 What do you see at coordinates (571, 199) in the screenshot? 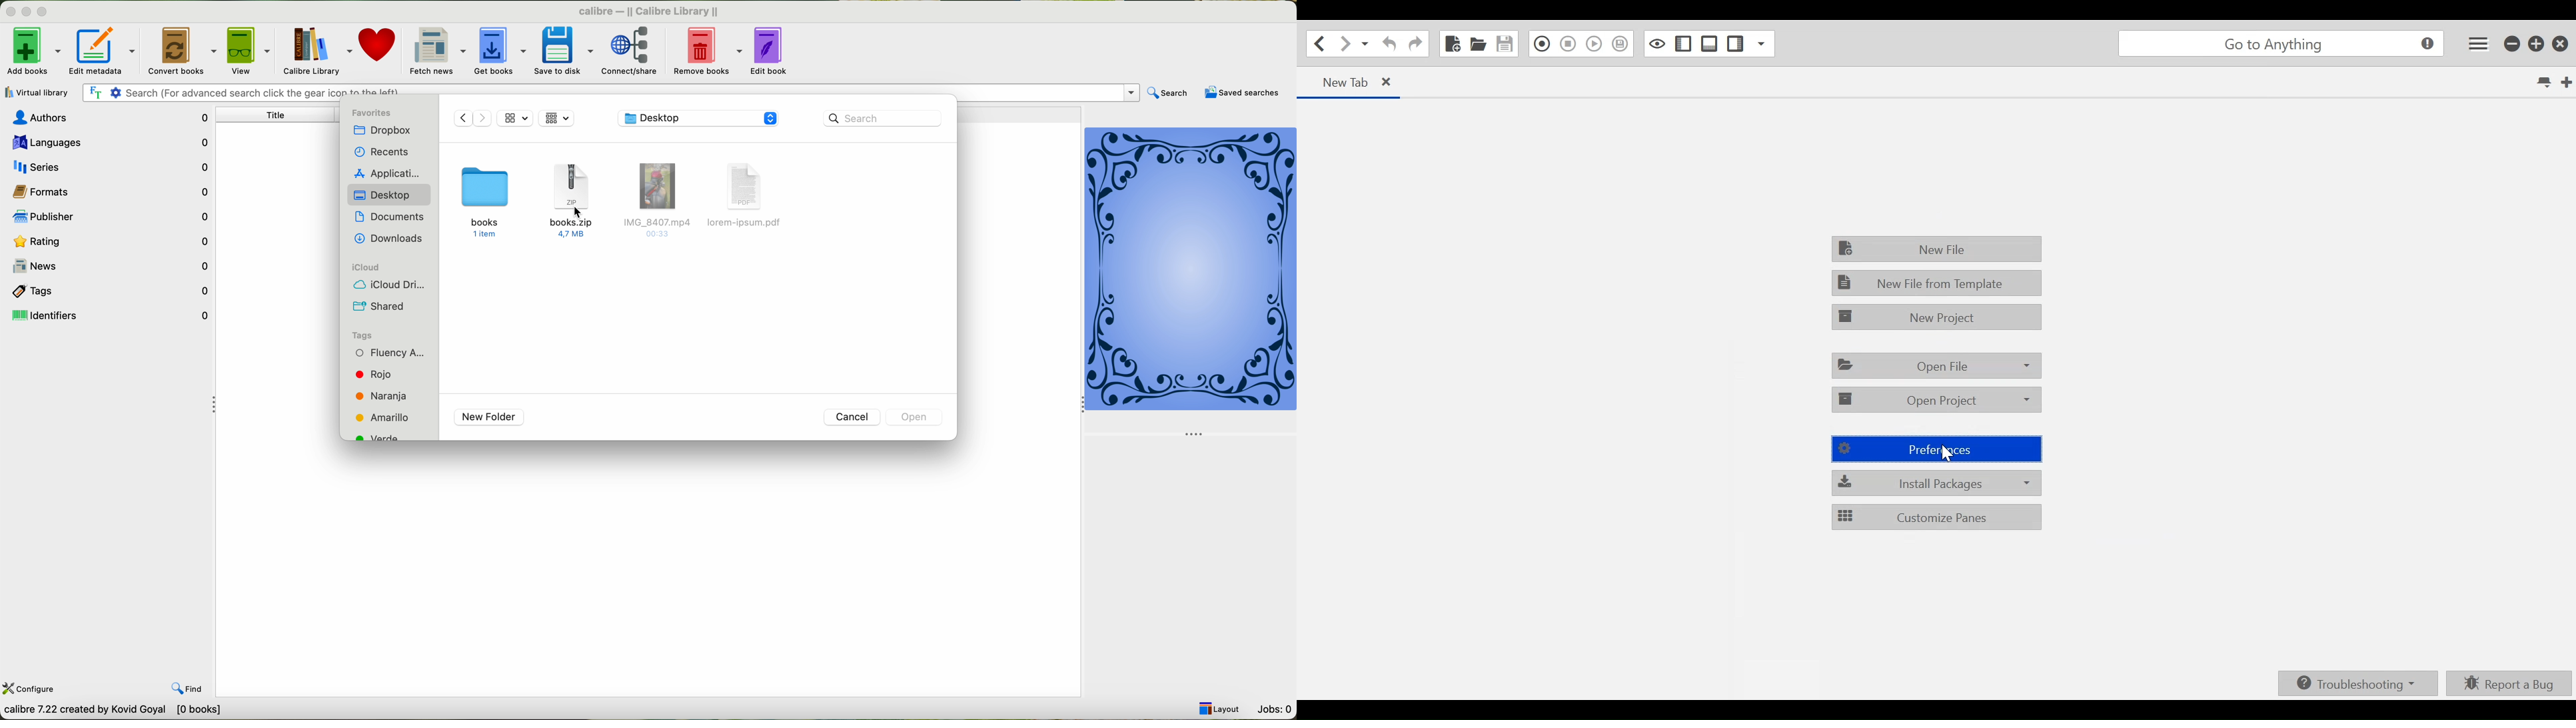
I see `books.zip` at bounding box center [571, 199].